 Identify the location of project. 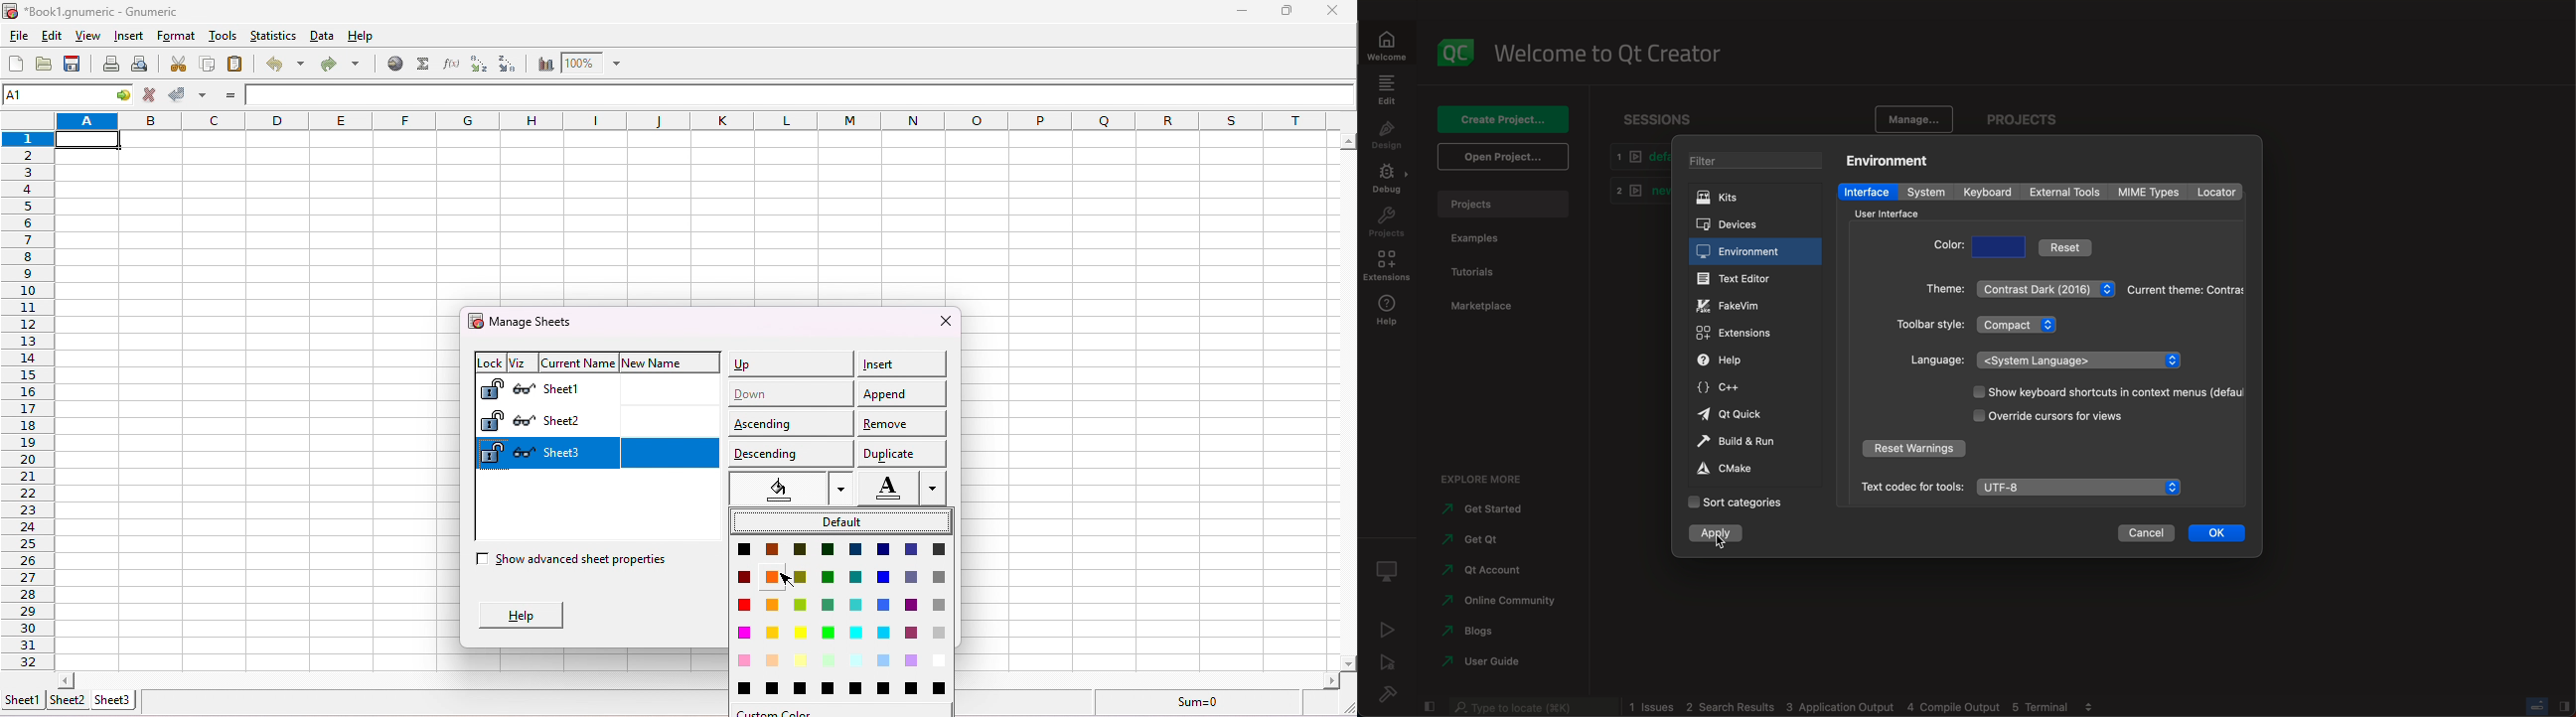
(1388, 225).